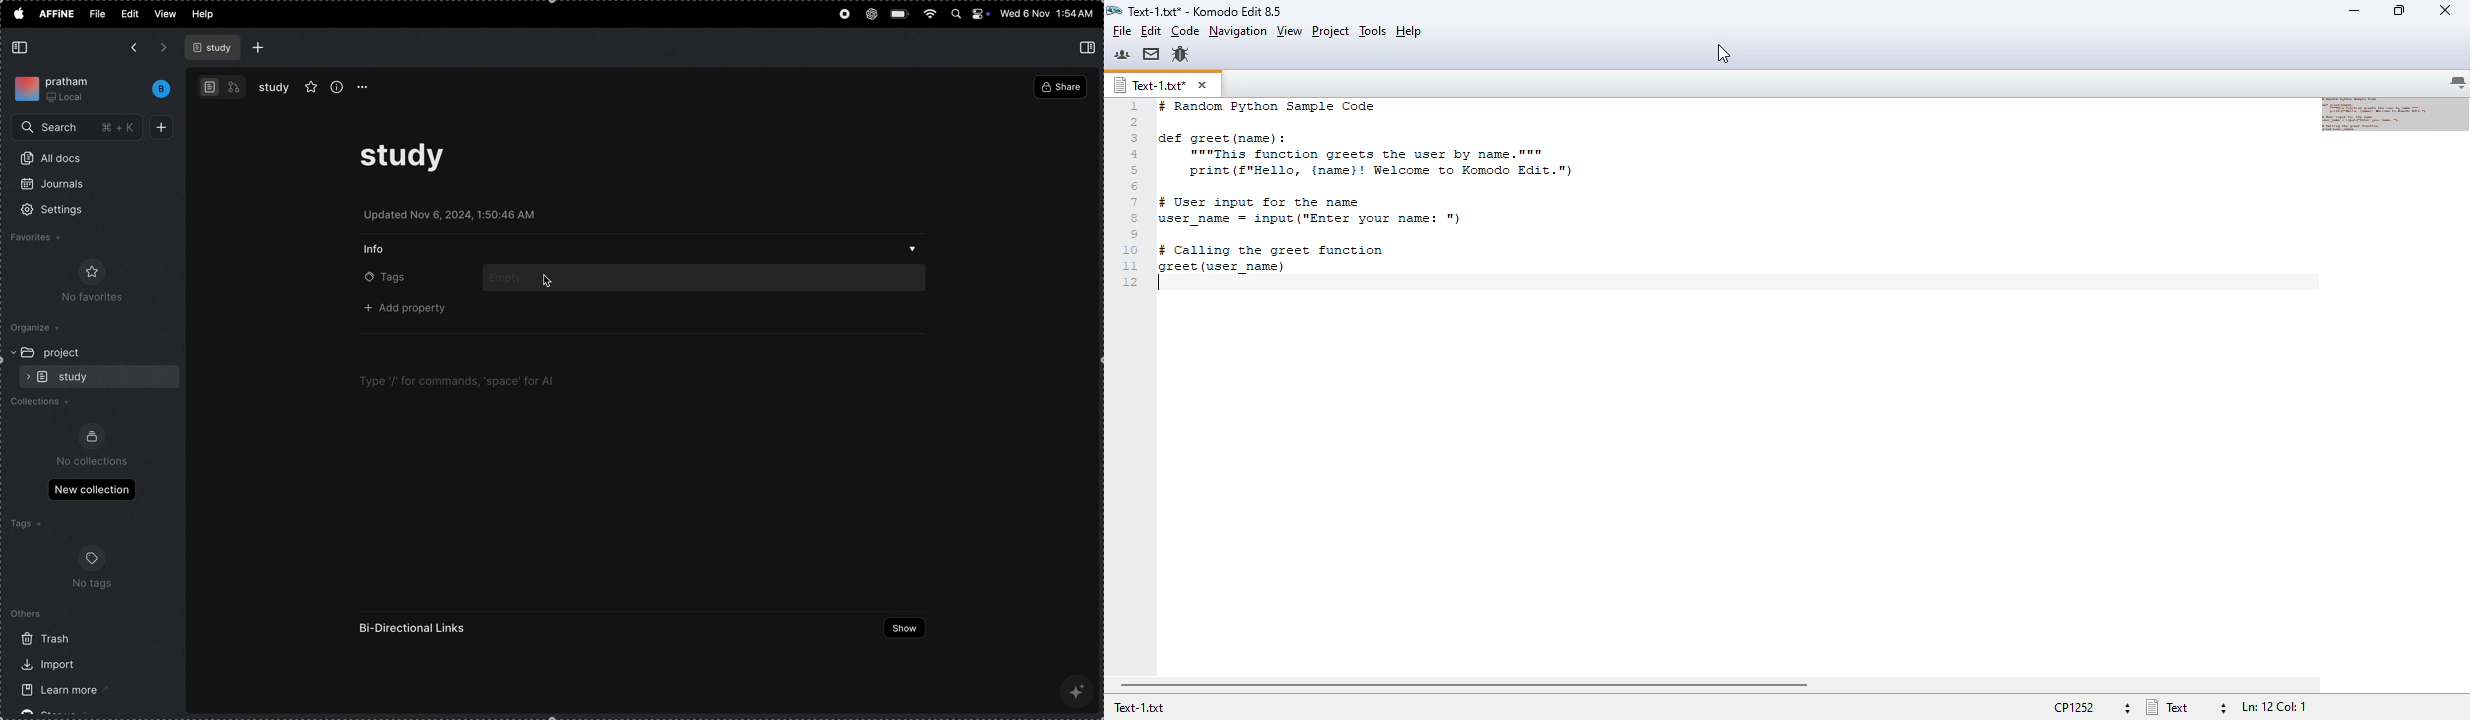 Image resolution: width=2492 pixels, height=728 pixels. Describe the element at coordinates (1723, 53) in the screenshot. I see `cursor` at that location.